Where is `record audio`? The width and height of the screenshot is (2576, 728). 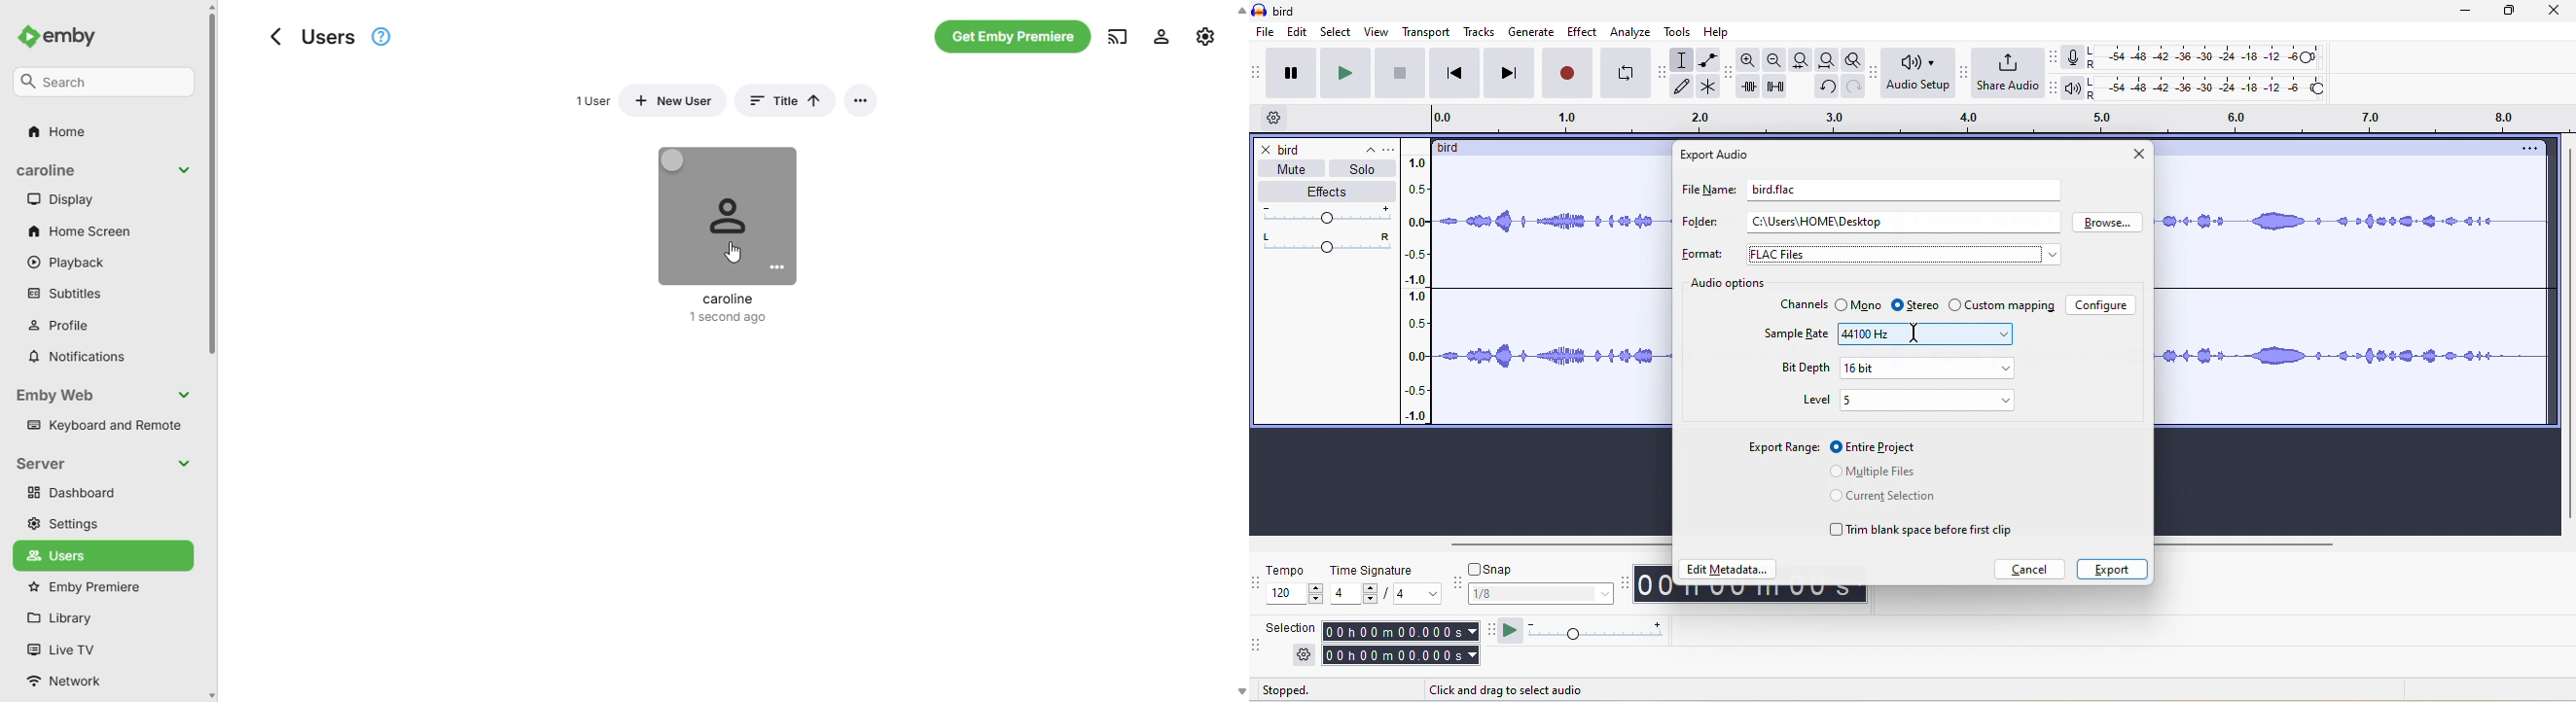 record audio is located at coordinates (2351, 289).